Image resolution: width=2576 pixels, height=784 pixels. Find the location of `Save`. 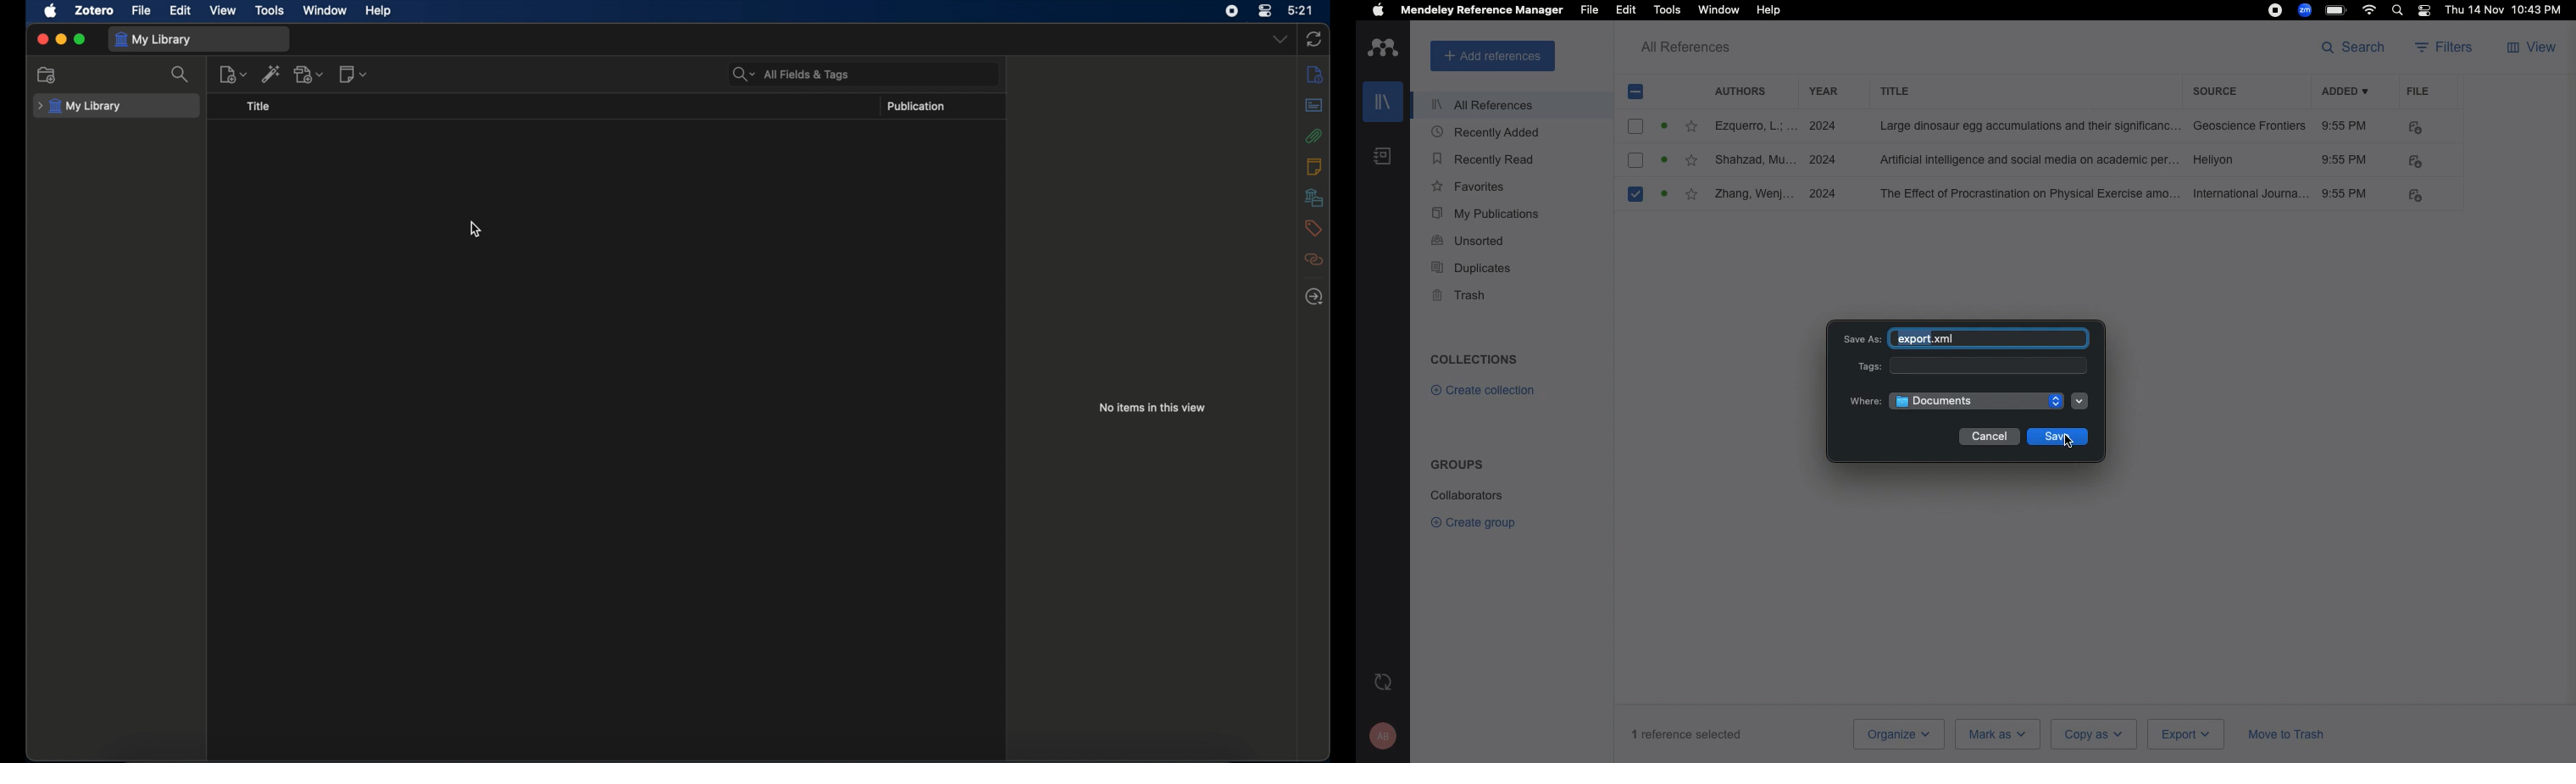

Save is located at coordinates (2061, 437).